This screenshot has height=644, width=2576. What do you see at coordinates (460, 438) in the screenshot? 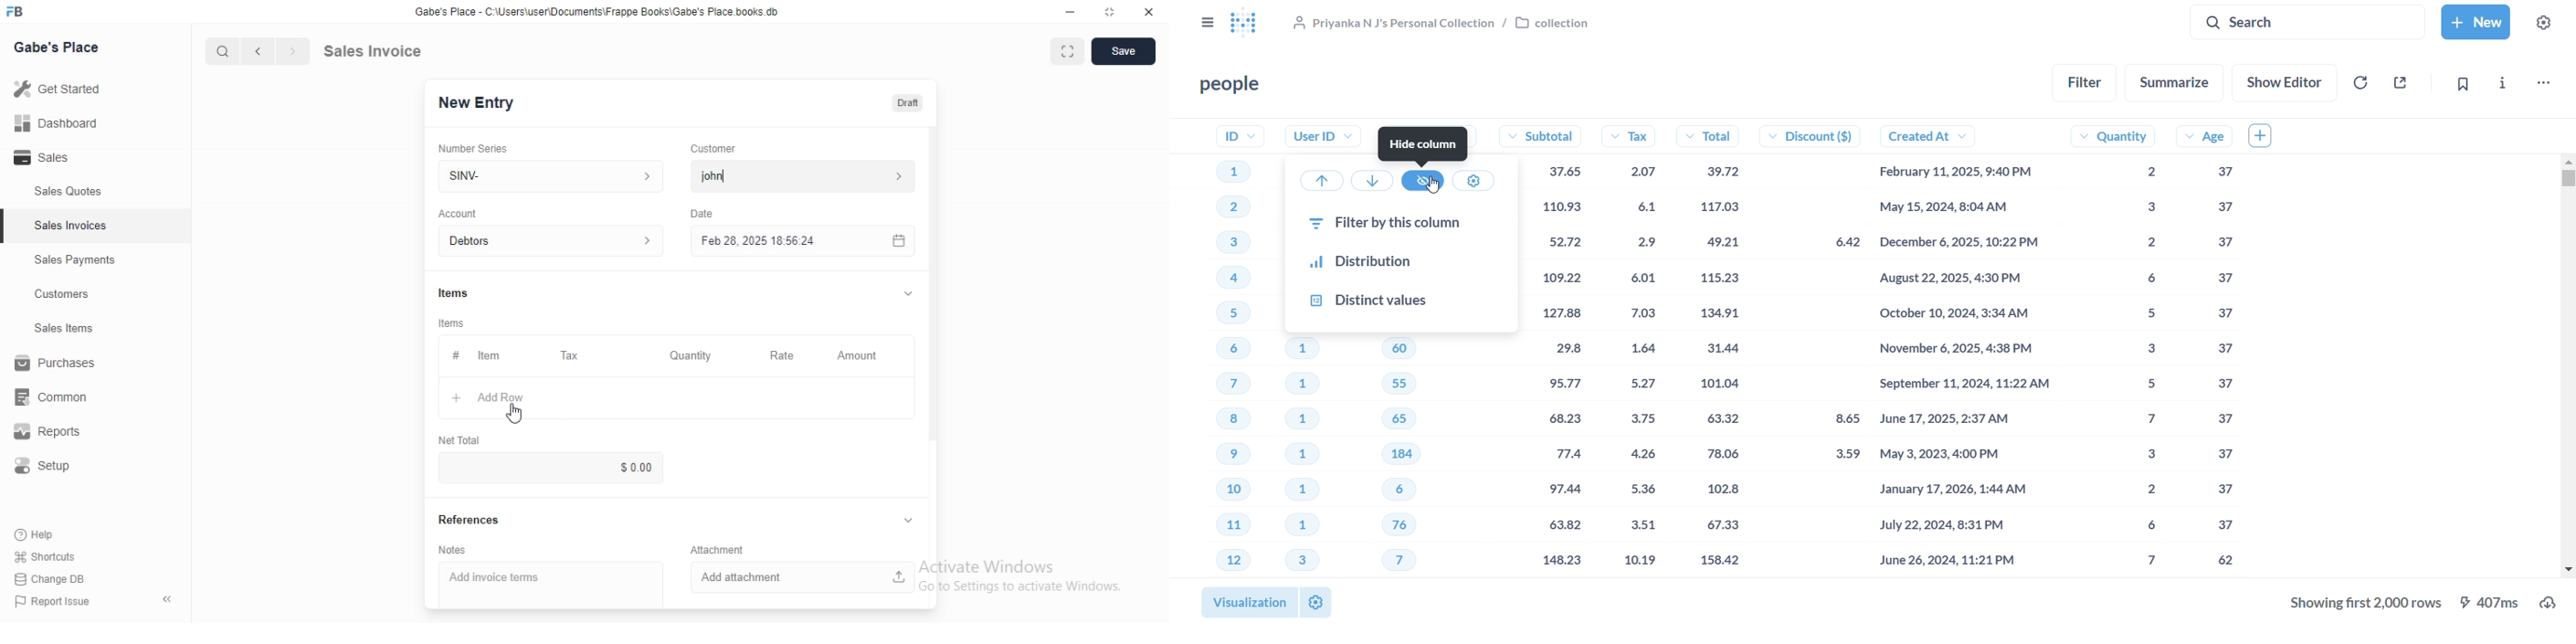
I see `‘Net Total` at bounding box center [460, 438].